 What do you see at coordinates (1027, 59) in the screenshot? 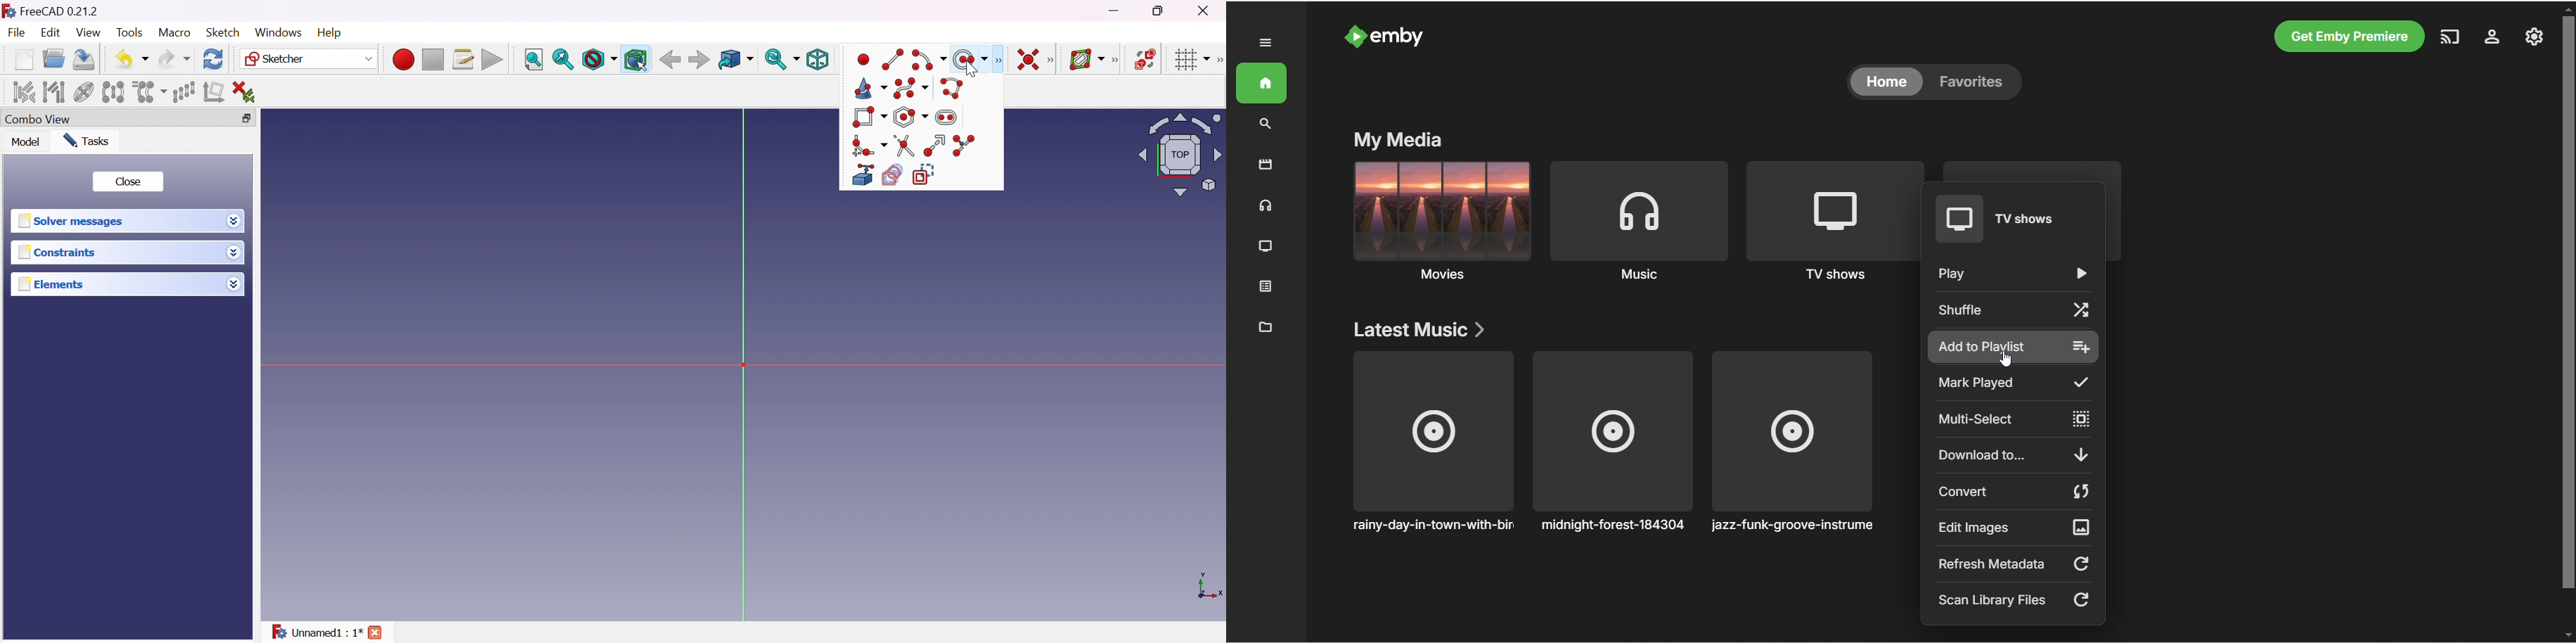
I see `Constrain coincident` at bounding box center [1027, 59].